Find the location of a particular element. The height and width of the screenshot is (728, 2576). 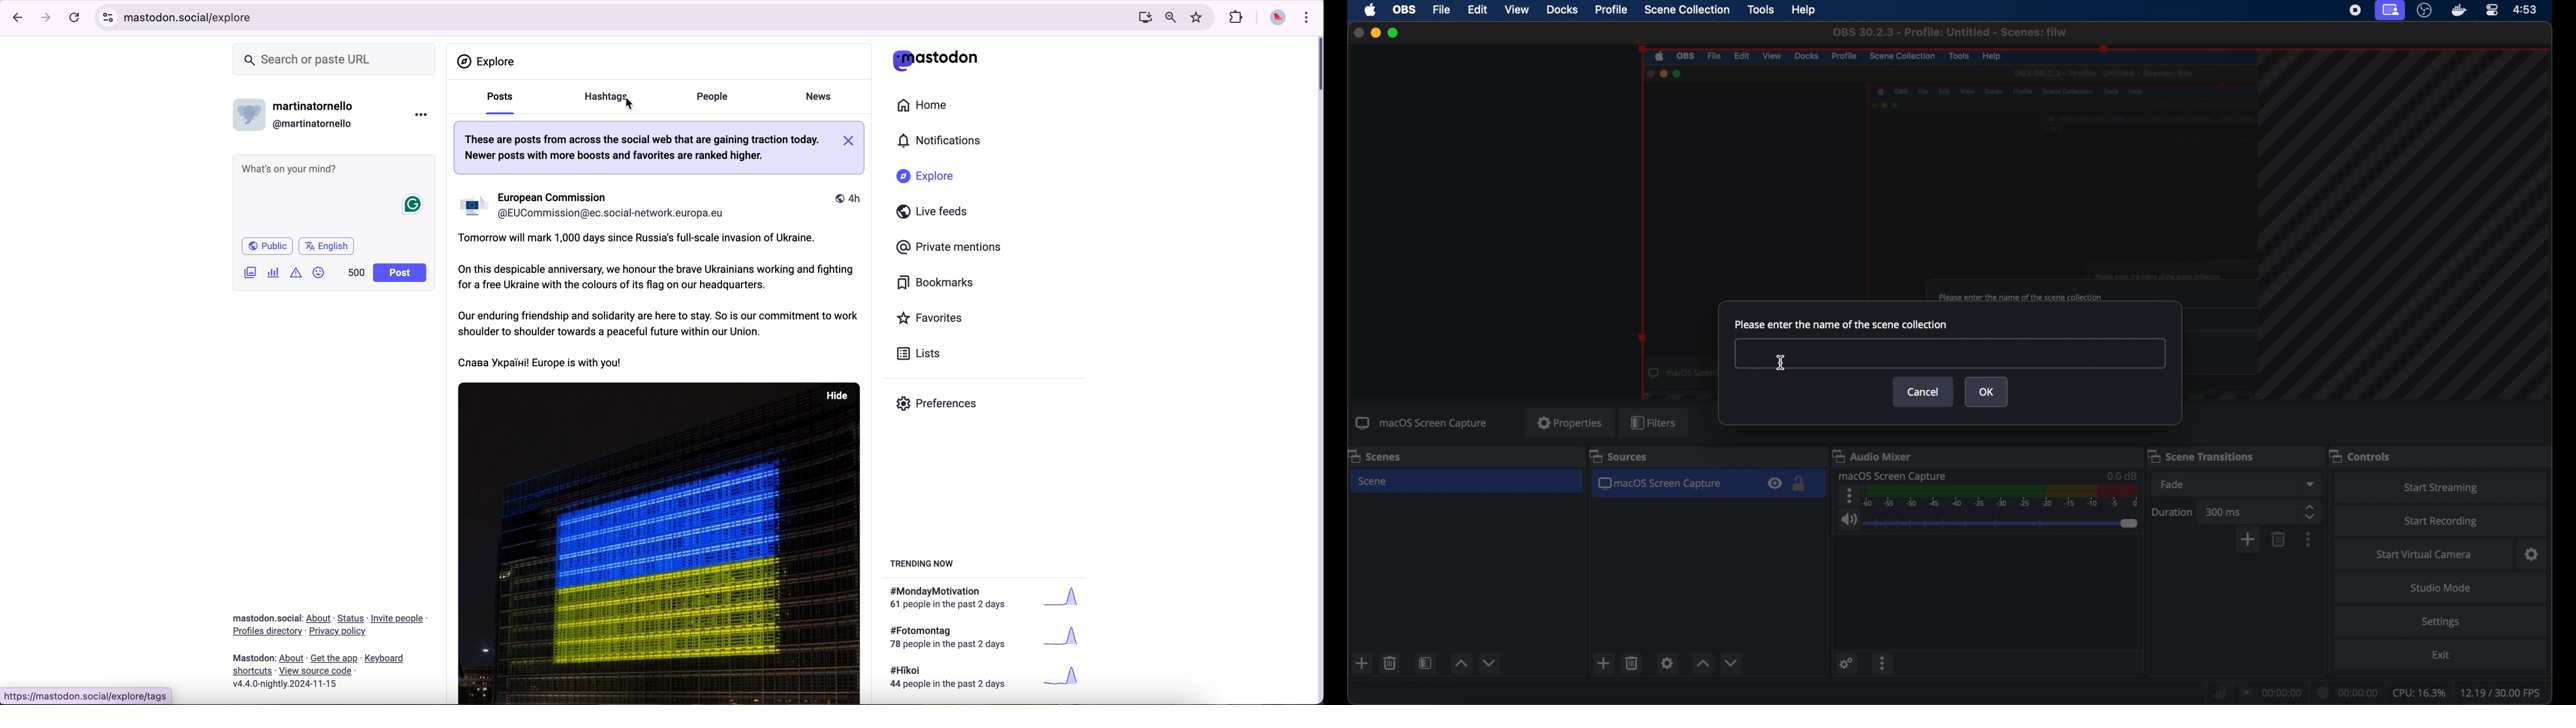

volume  is located at coordinates (1847, 520).